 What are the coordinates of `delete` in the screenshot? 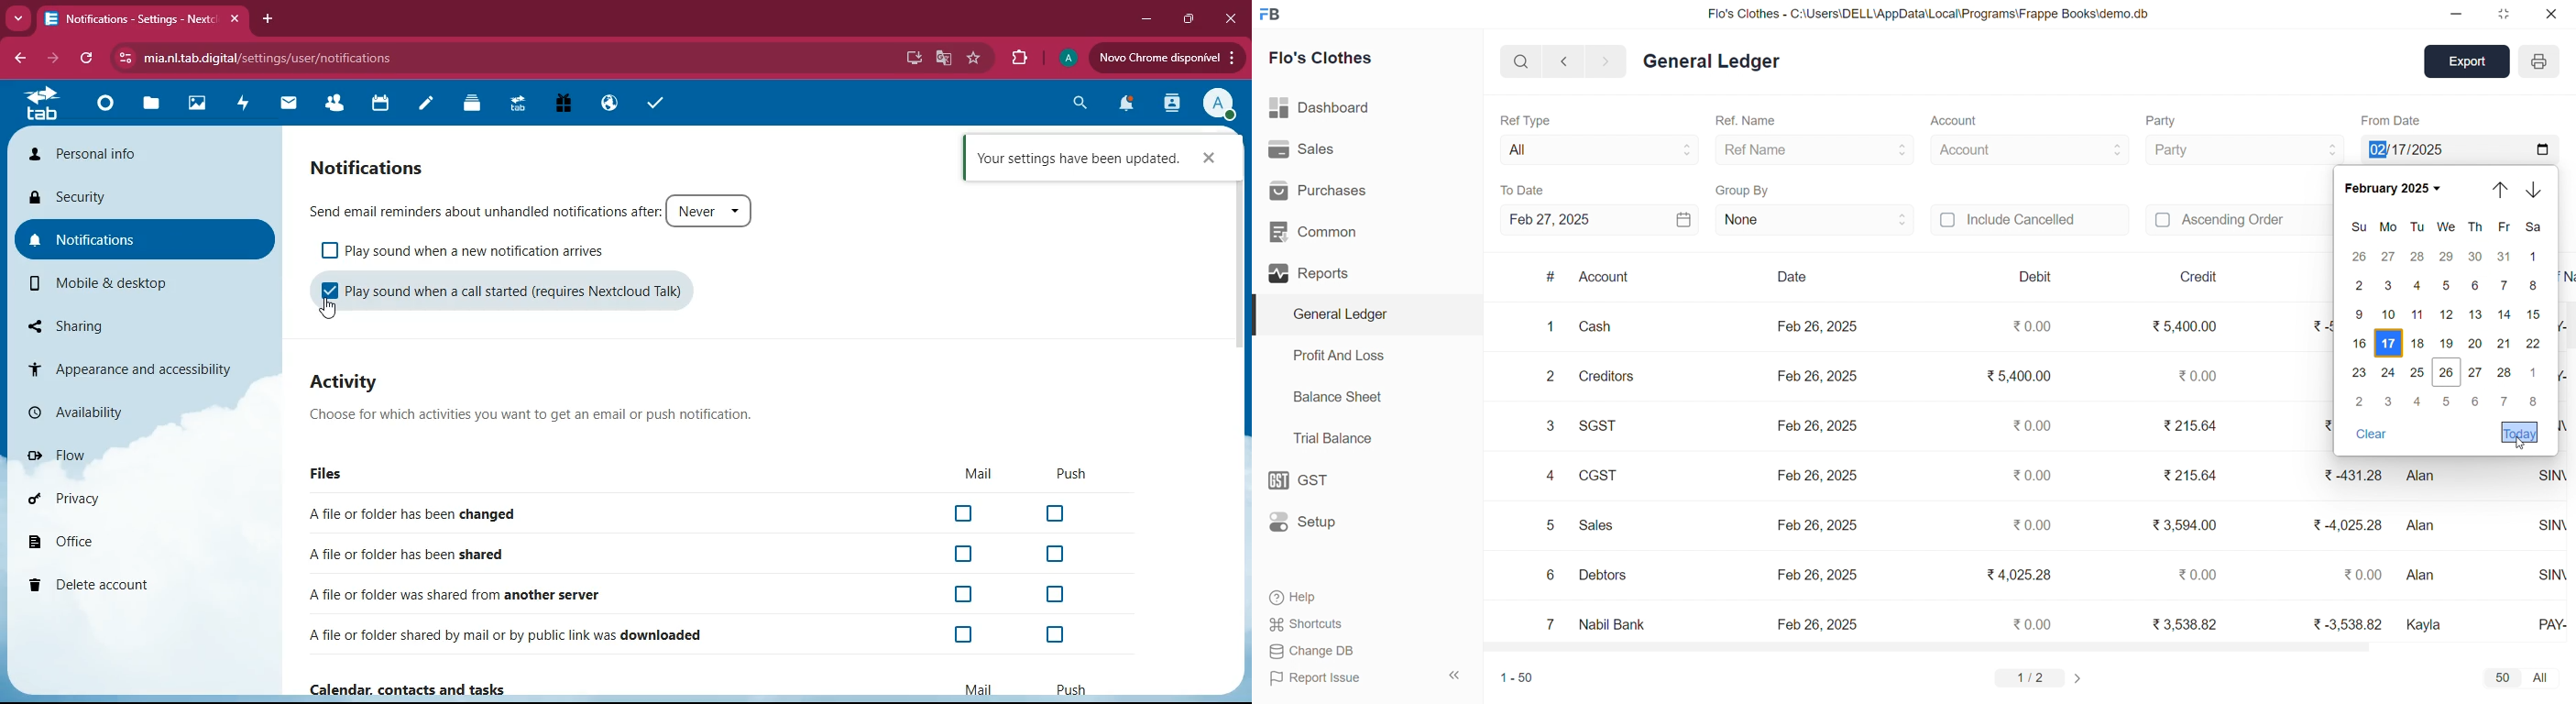 It's located at (99, 588).